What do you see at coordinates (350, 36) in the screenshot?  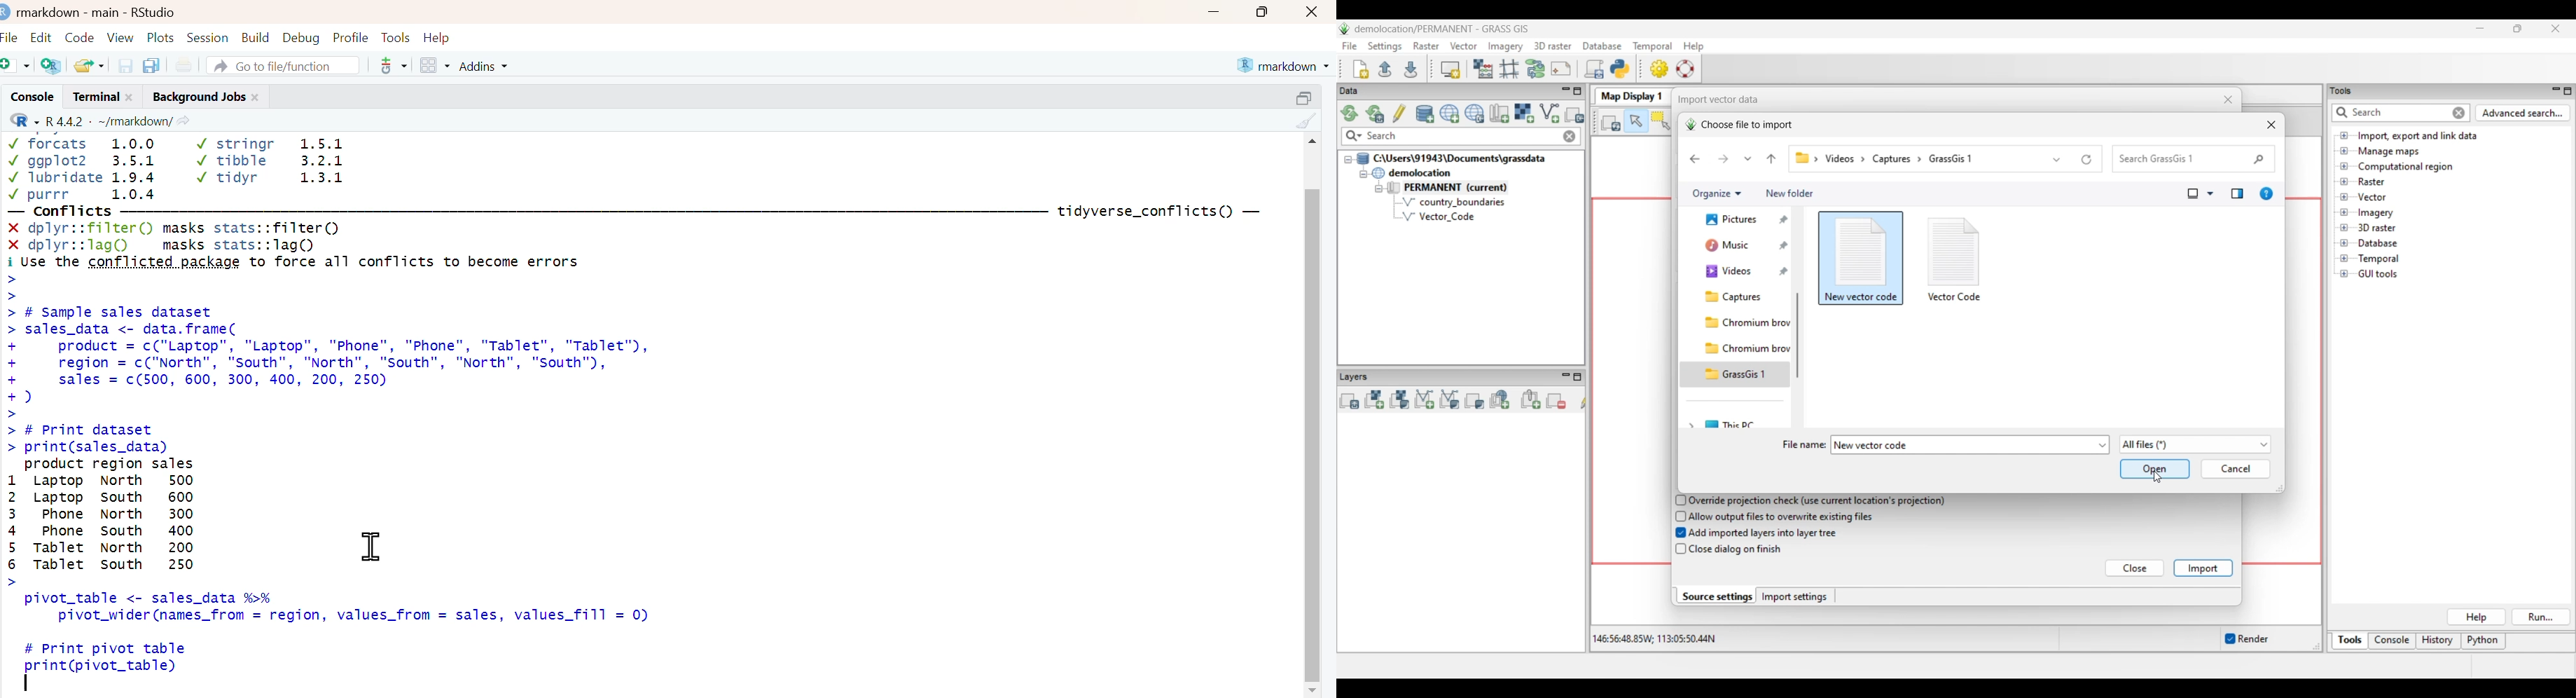 I see `Profile` at bounding box center [350, 36].